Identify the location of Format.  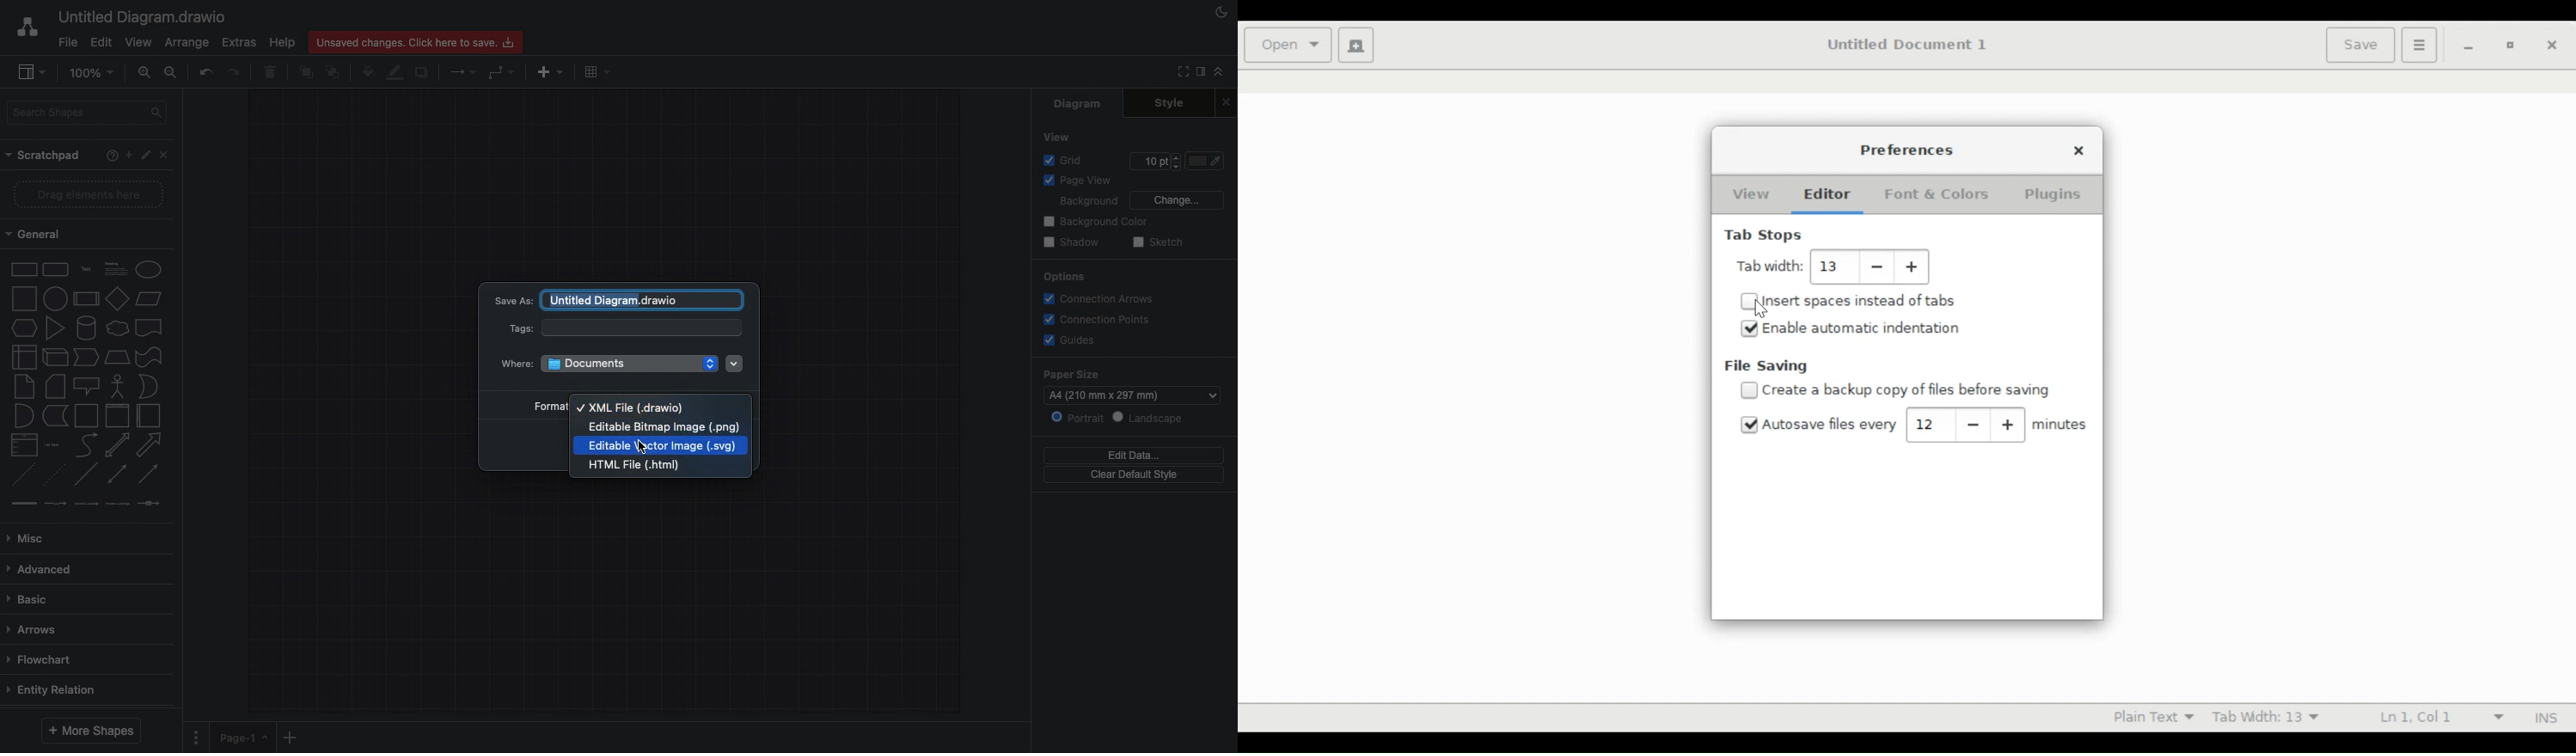
(548, 407).